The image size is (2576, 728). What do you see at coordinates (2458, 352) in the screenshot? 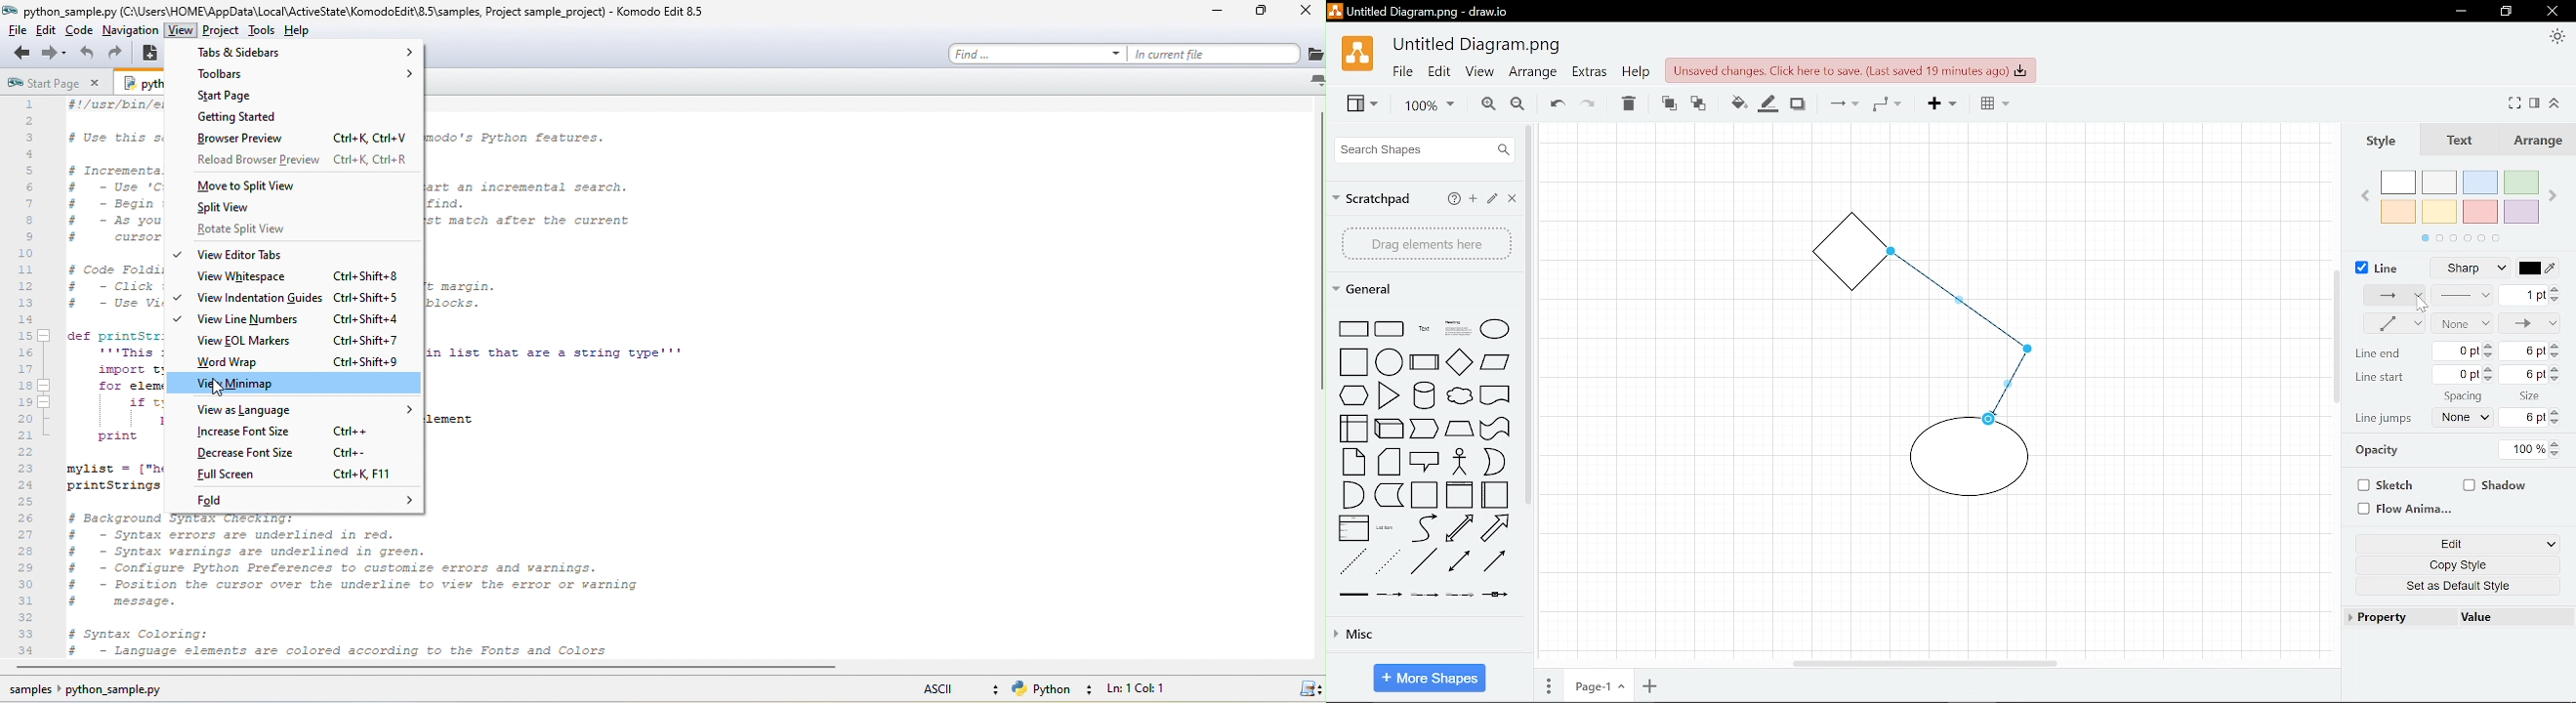
I see `Line end spacing` at bounding box center [2458, 352].